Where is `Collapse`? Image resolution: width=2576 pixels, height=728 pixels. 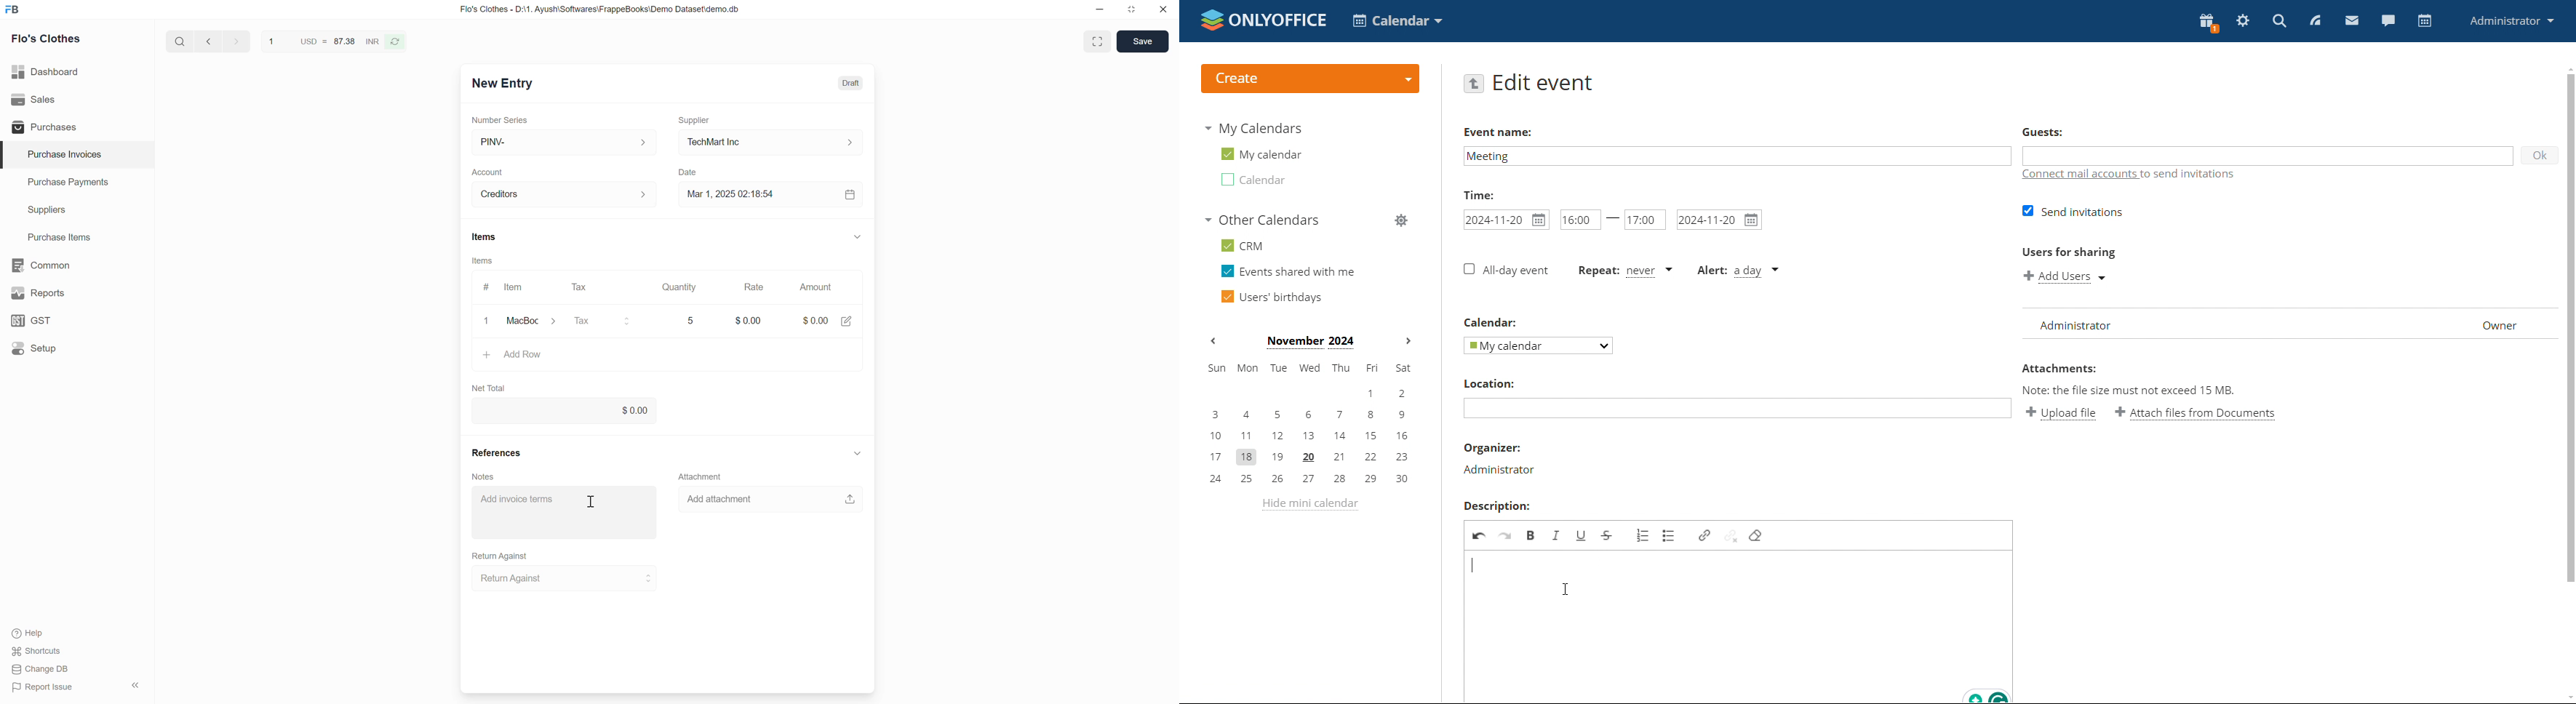
Collapse is located at coordinates (858, 453).